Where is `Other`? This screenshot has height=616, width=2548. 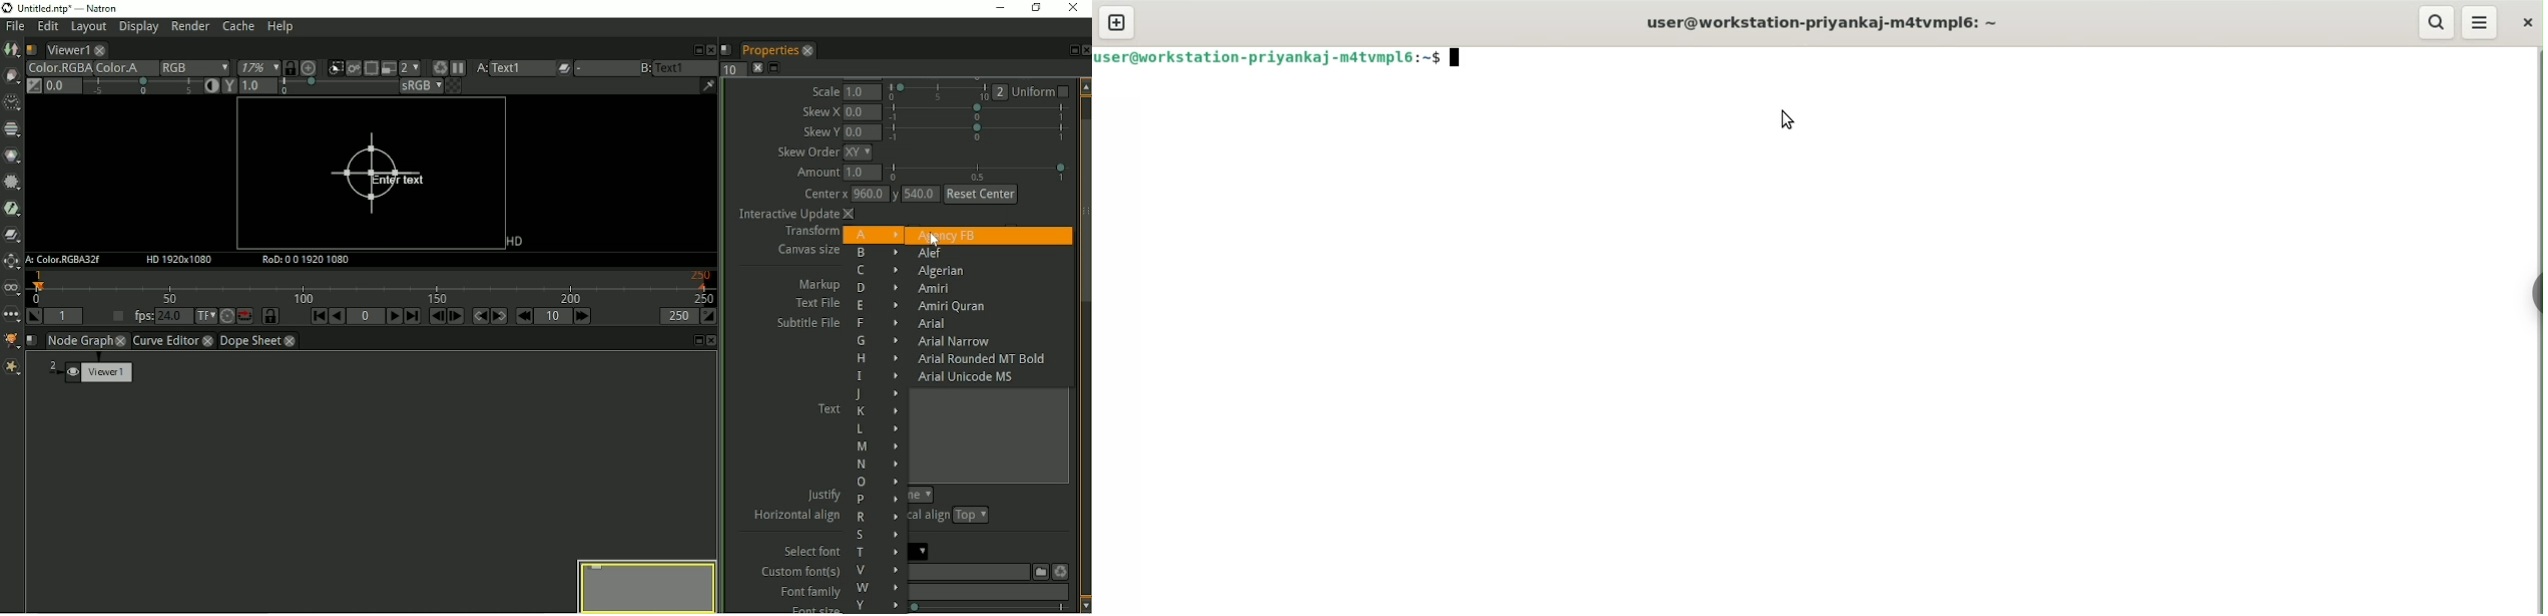
Other is located at coordinates (11, 317).